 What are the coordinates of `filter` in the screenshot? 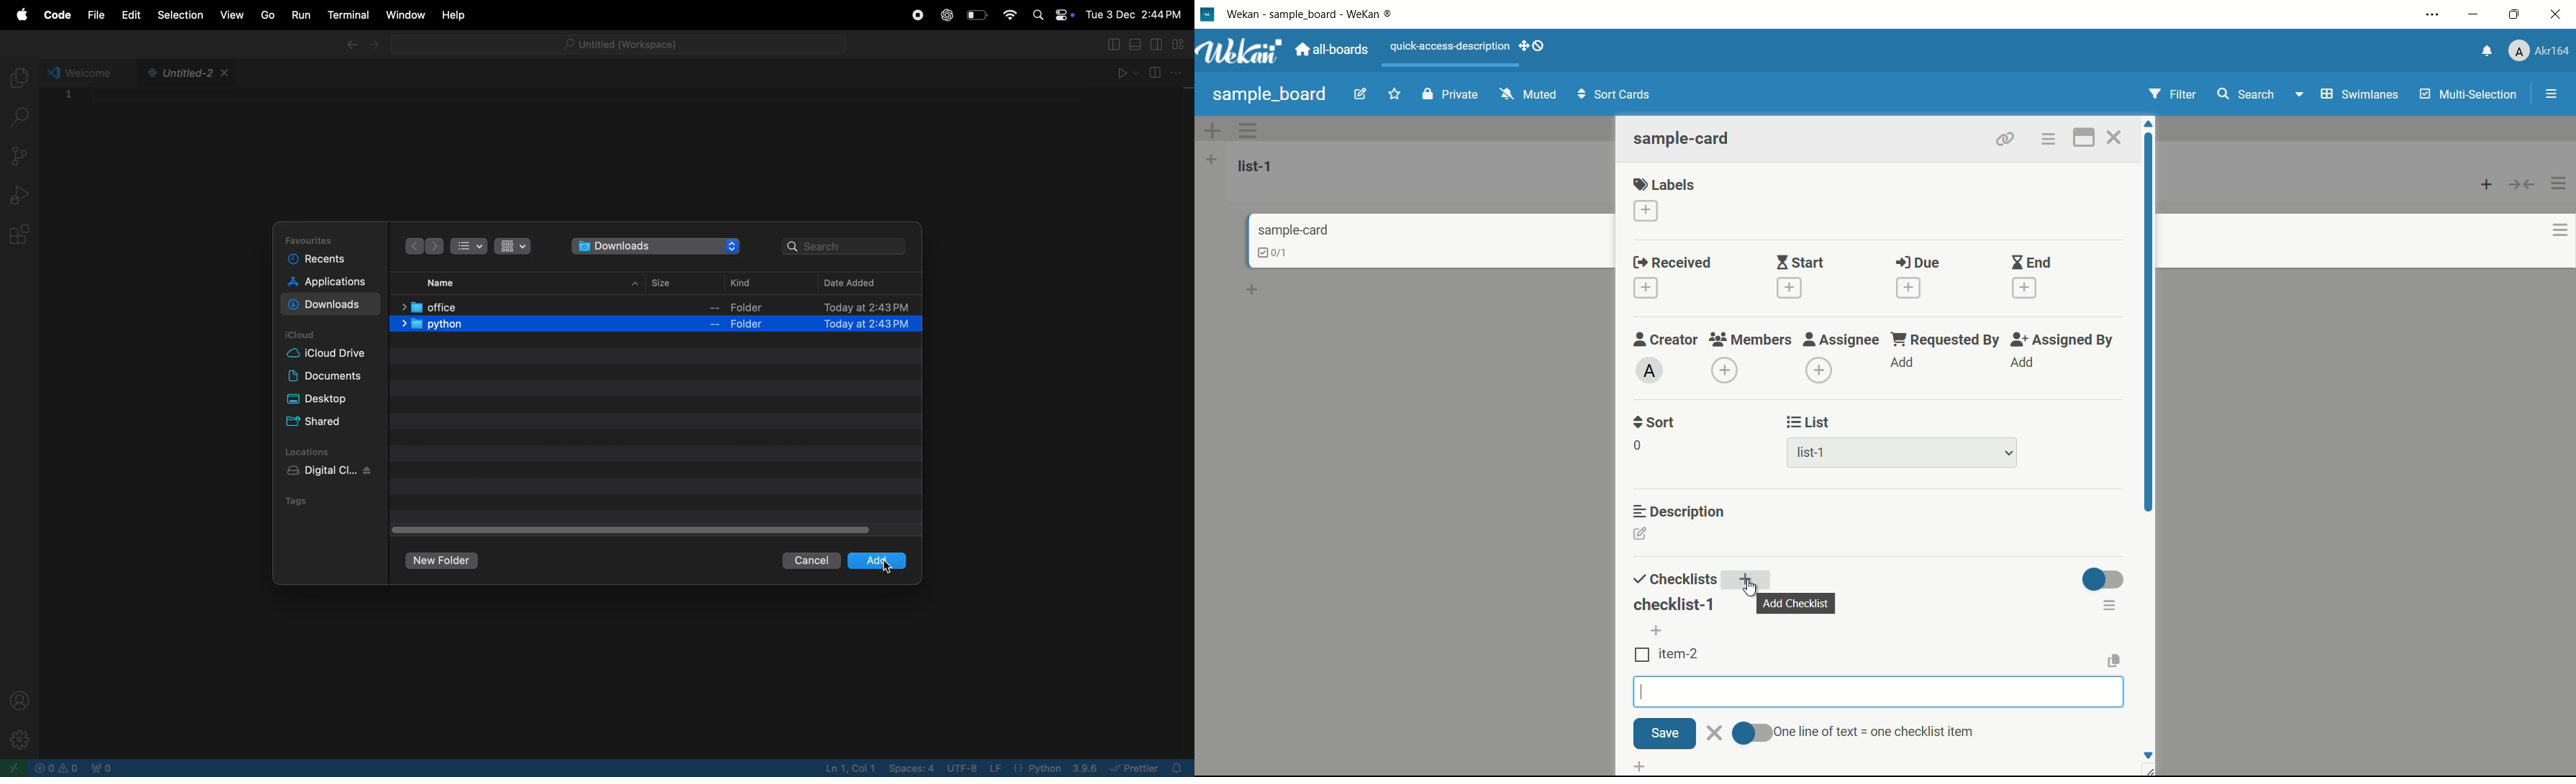 It's located at (2173, 95).